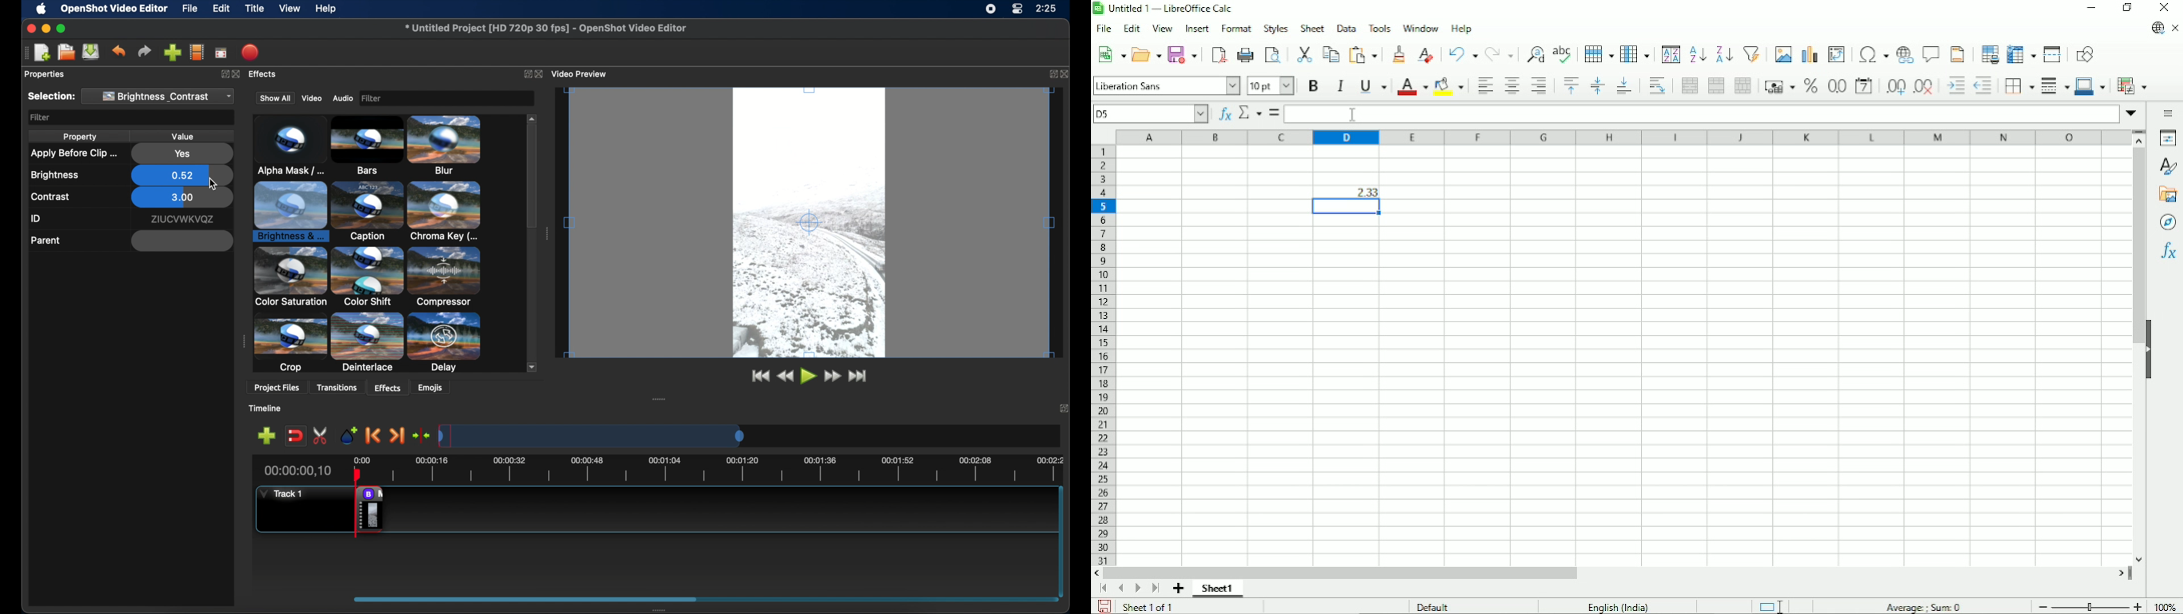 This screenshot has height=616, width=2184. Describe the element at coordinates (1353, 116) in the screenshot. I see `cursor` at that location.